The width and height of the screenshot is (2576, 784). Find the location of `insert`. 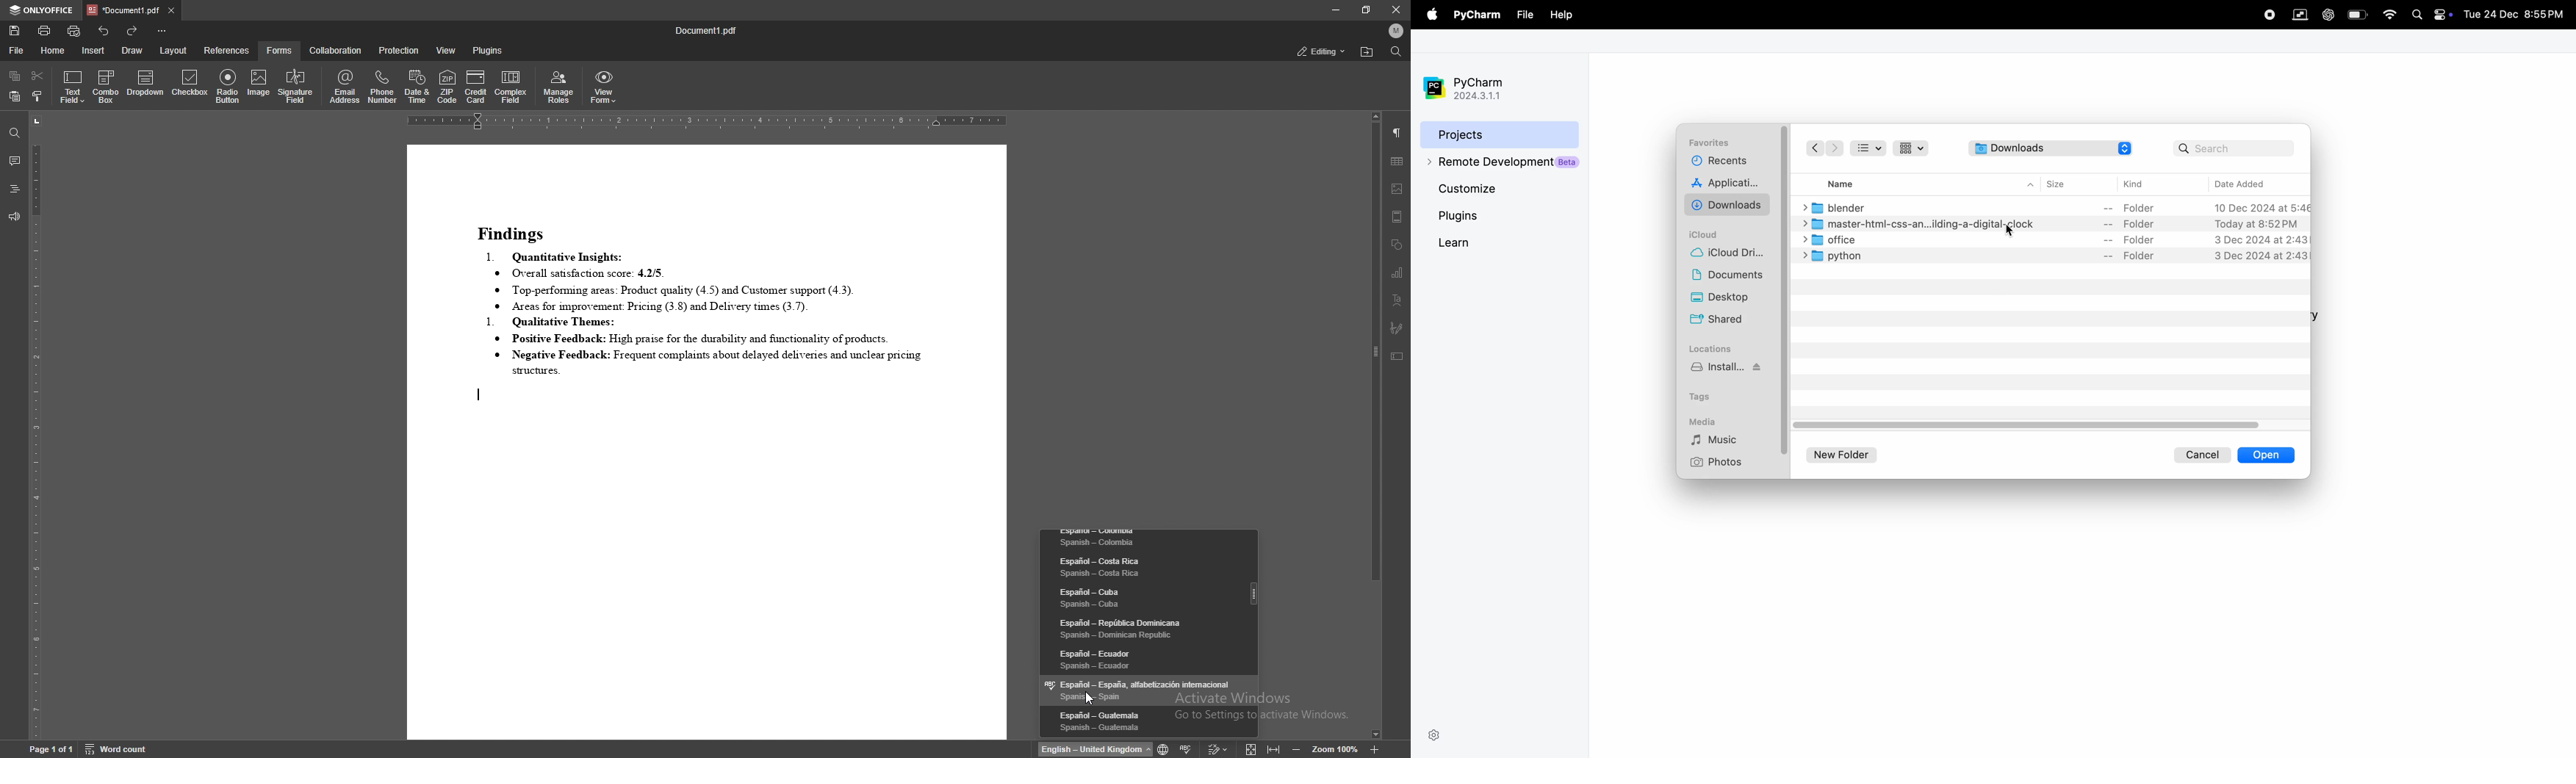

insert is located at coordinates (93, 50).